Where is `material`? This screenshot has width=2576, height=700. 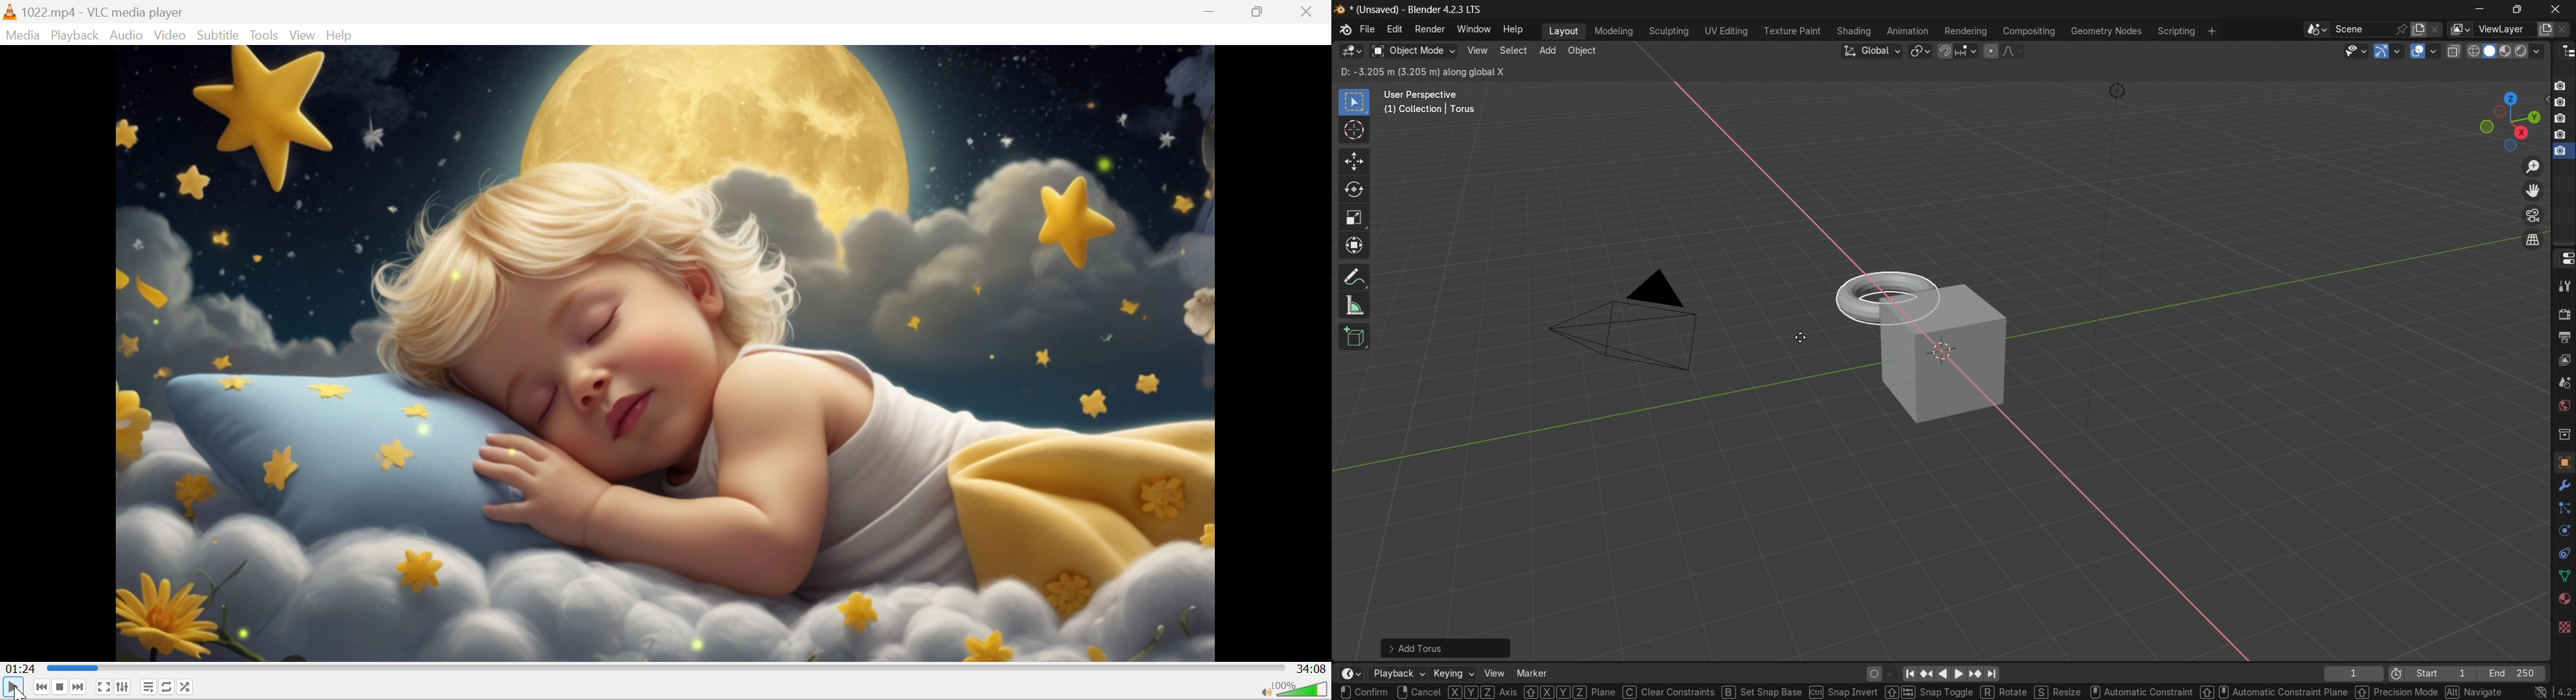 material is located at coordinates (2564, 598).